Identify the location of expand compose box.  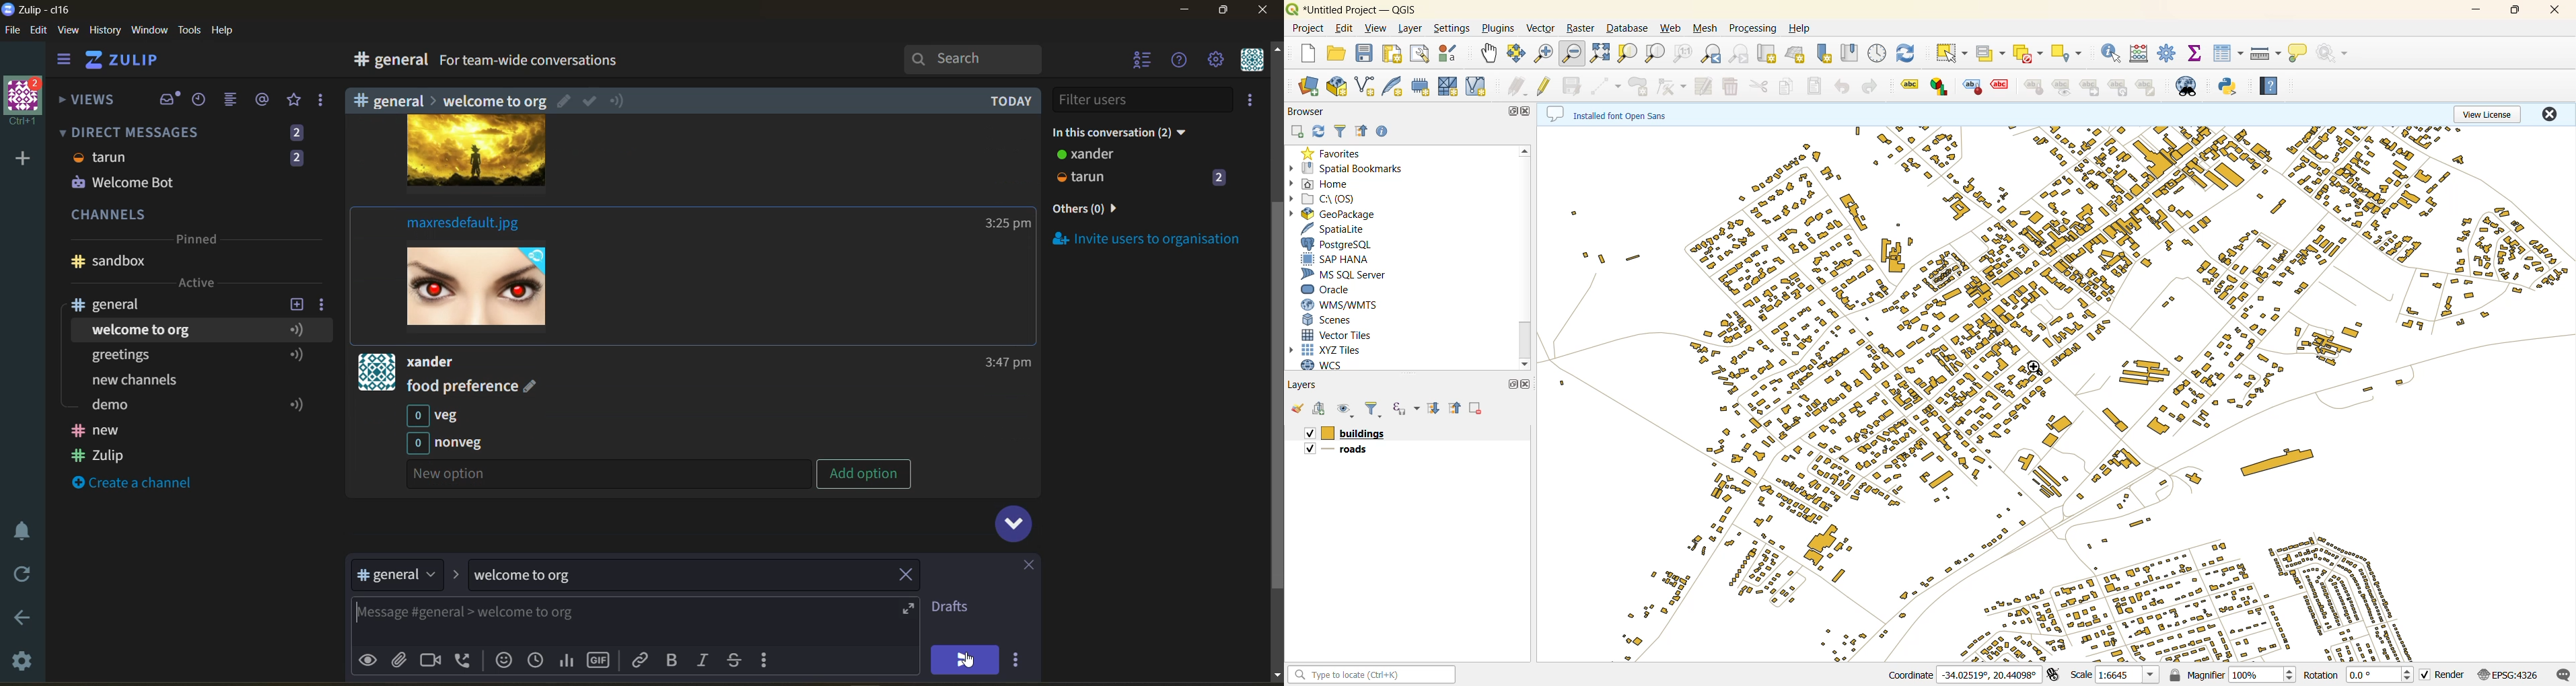
(911, 610).